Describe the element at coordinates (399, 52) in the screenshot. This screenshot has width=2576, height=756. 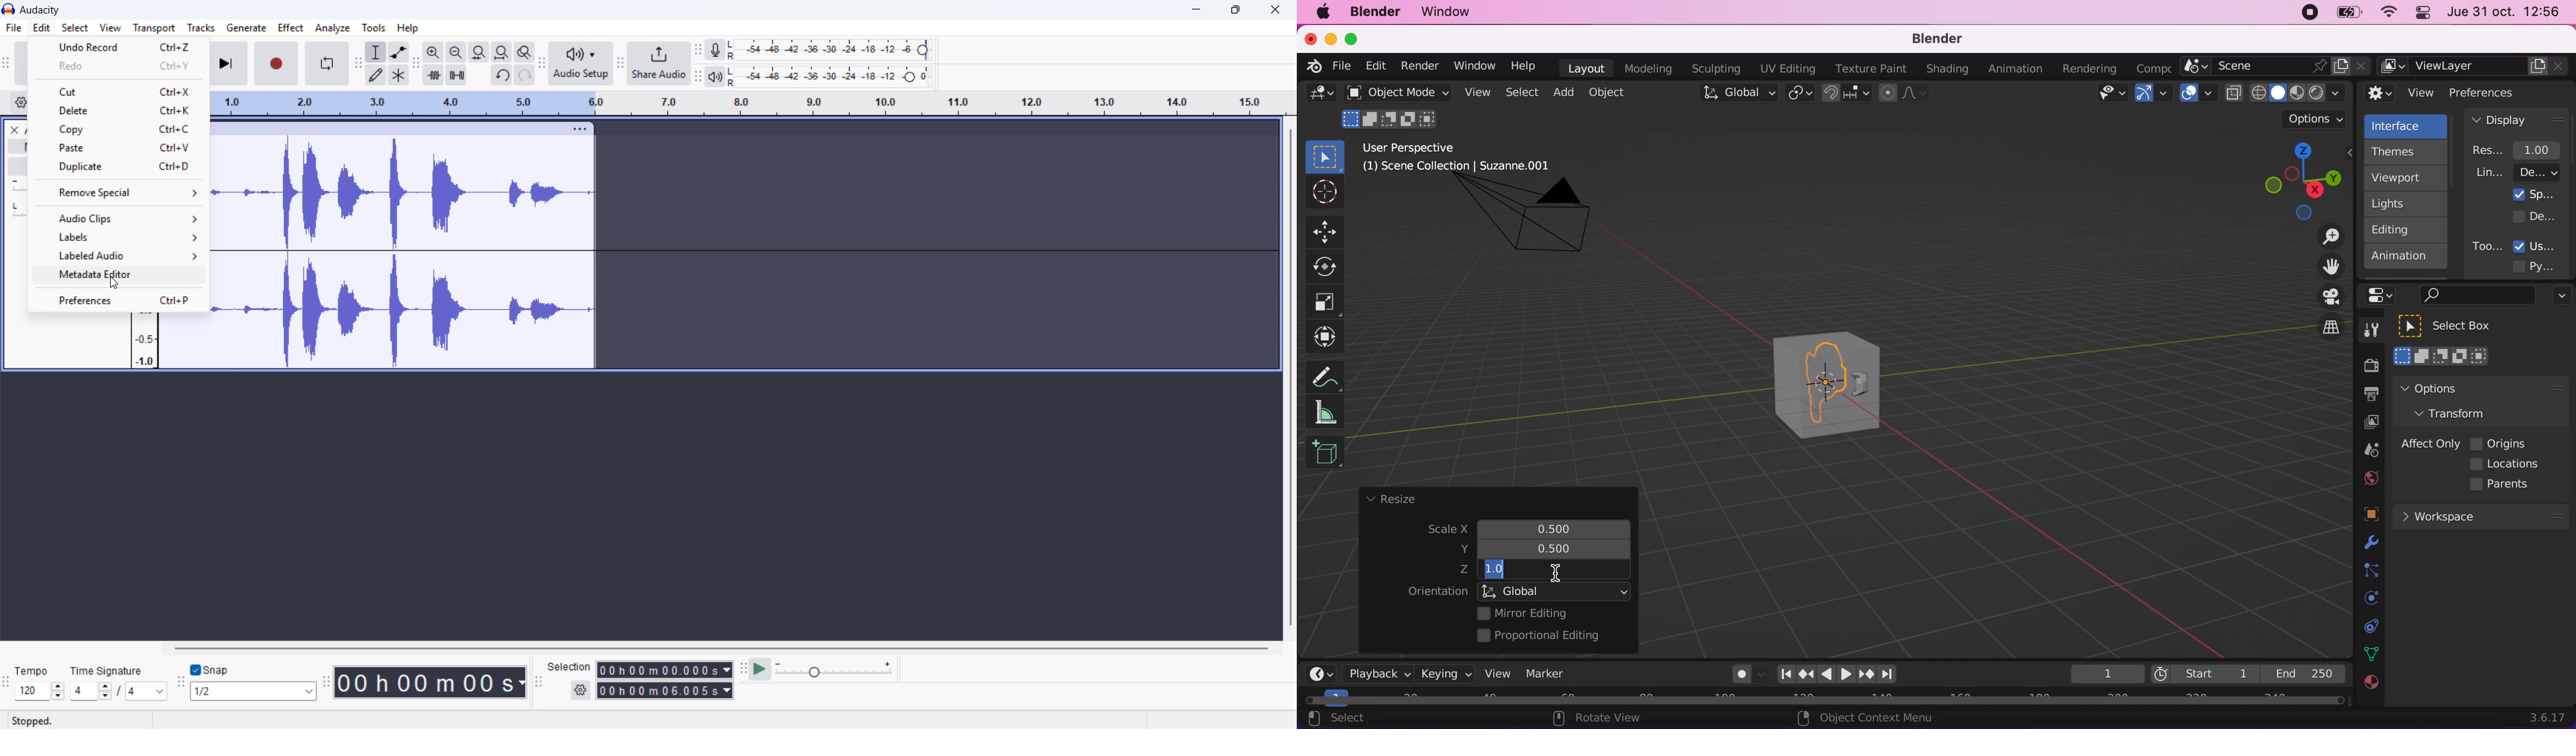
I see `envelop tool` at that location.